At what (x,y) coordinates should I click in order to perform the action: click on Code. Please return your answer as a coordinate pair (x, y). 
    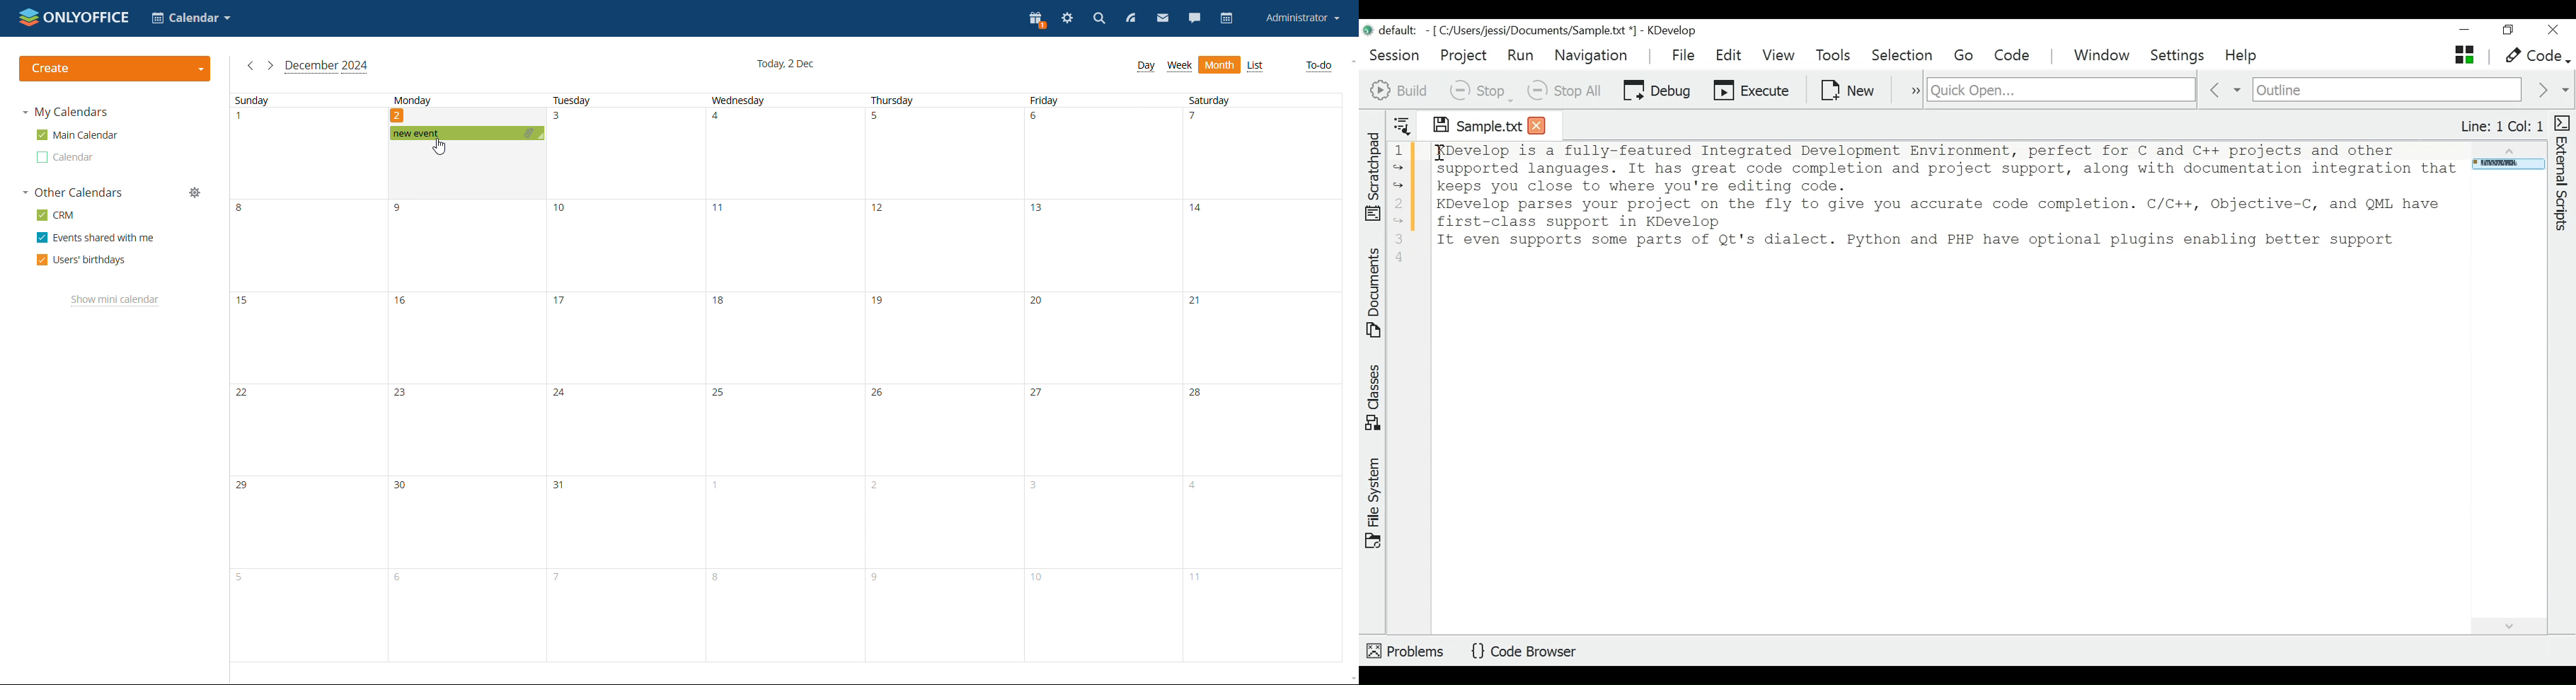
    Looking at the image, I should click on (2536, 56).